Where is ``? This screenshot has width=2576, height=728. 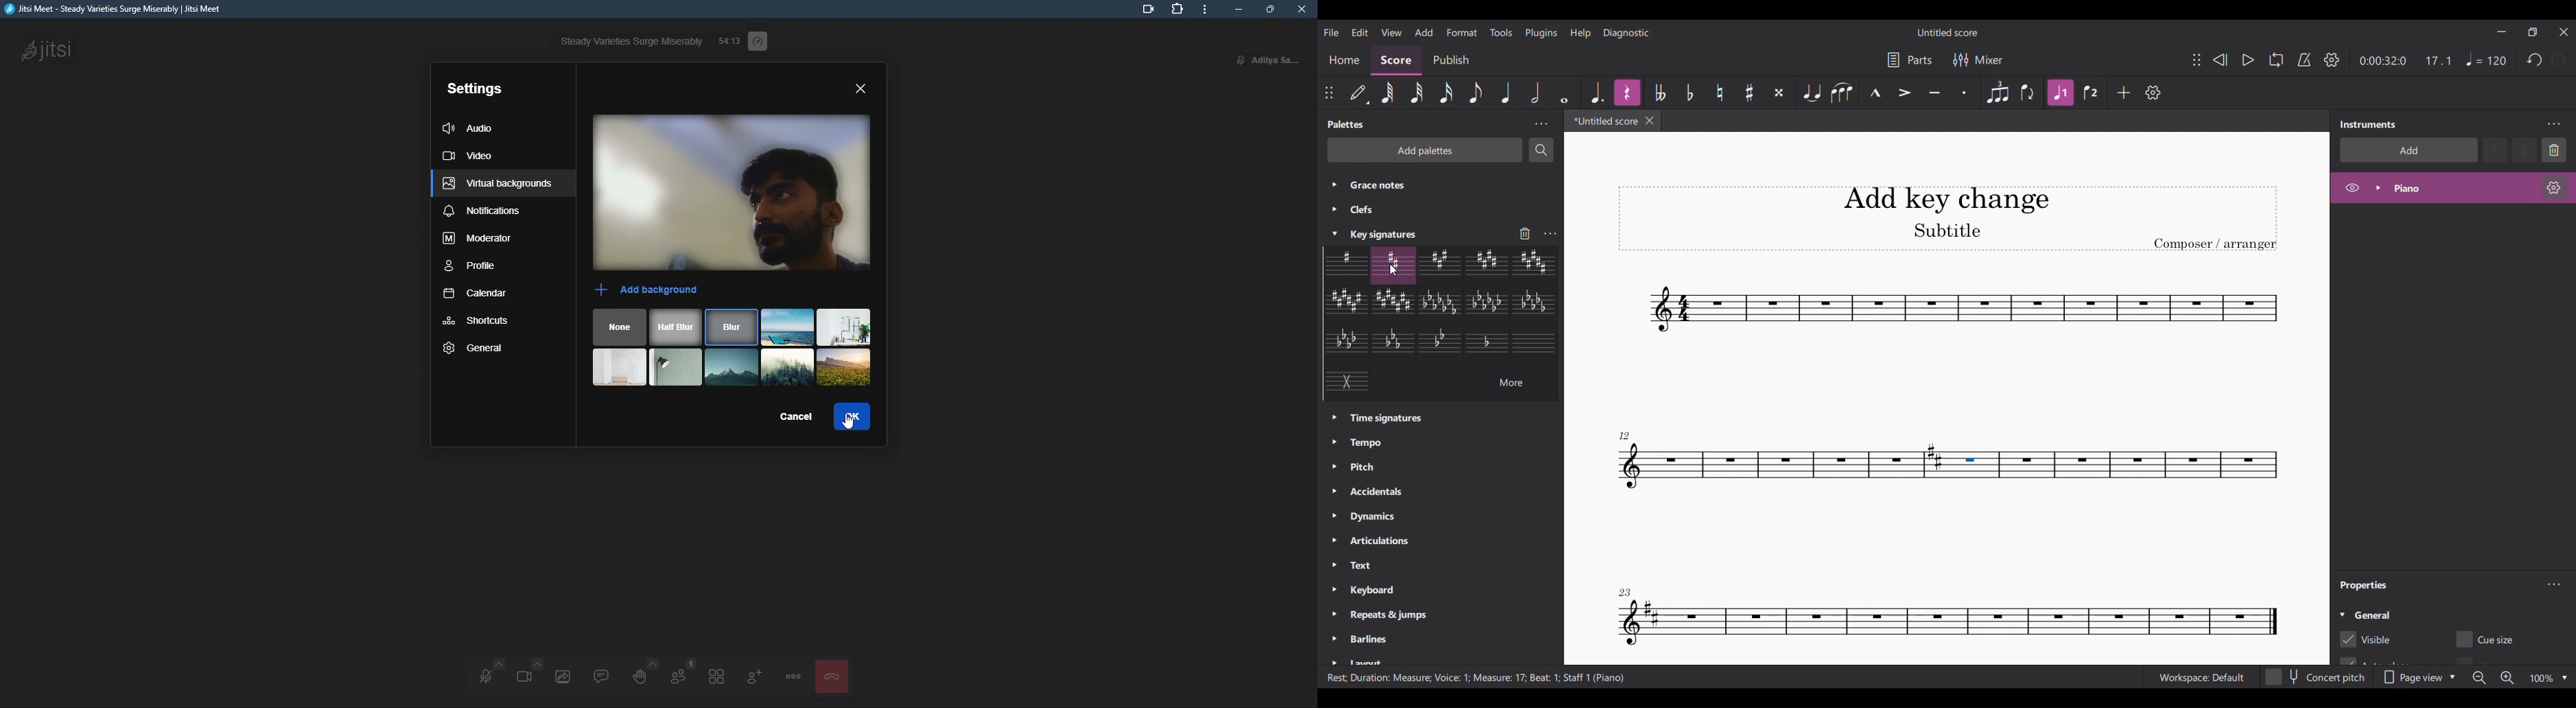
 is located at coordinates (478, 88).